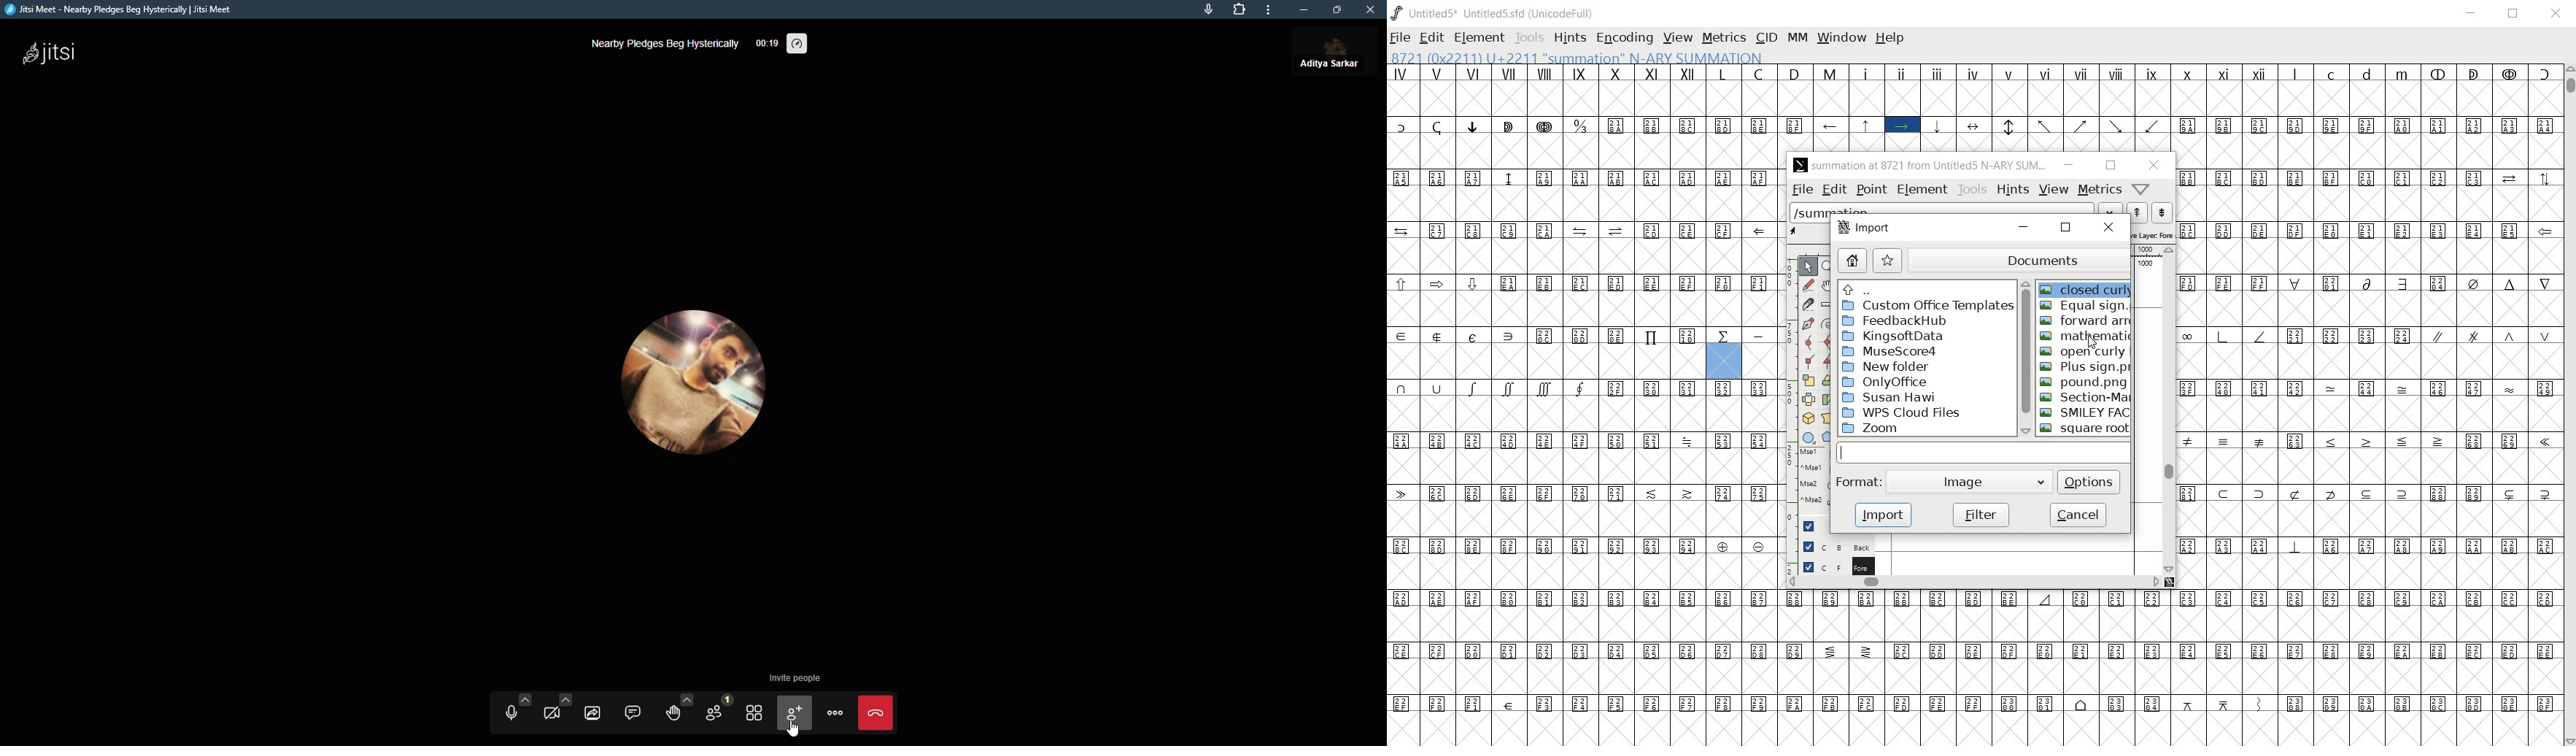 The image size is (2576, 756). I want to click on SCROLLBAR, so click(2569, 404).